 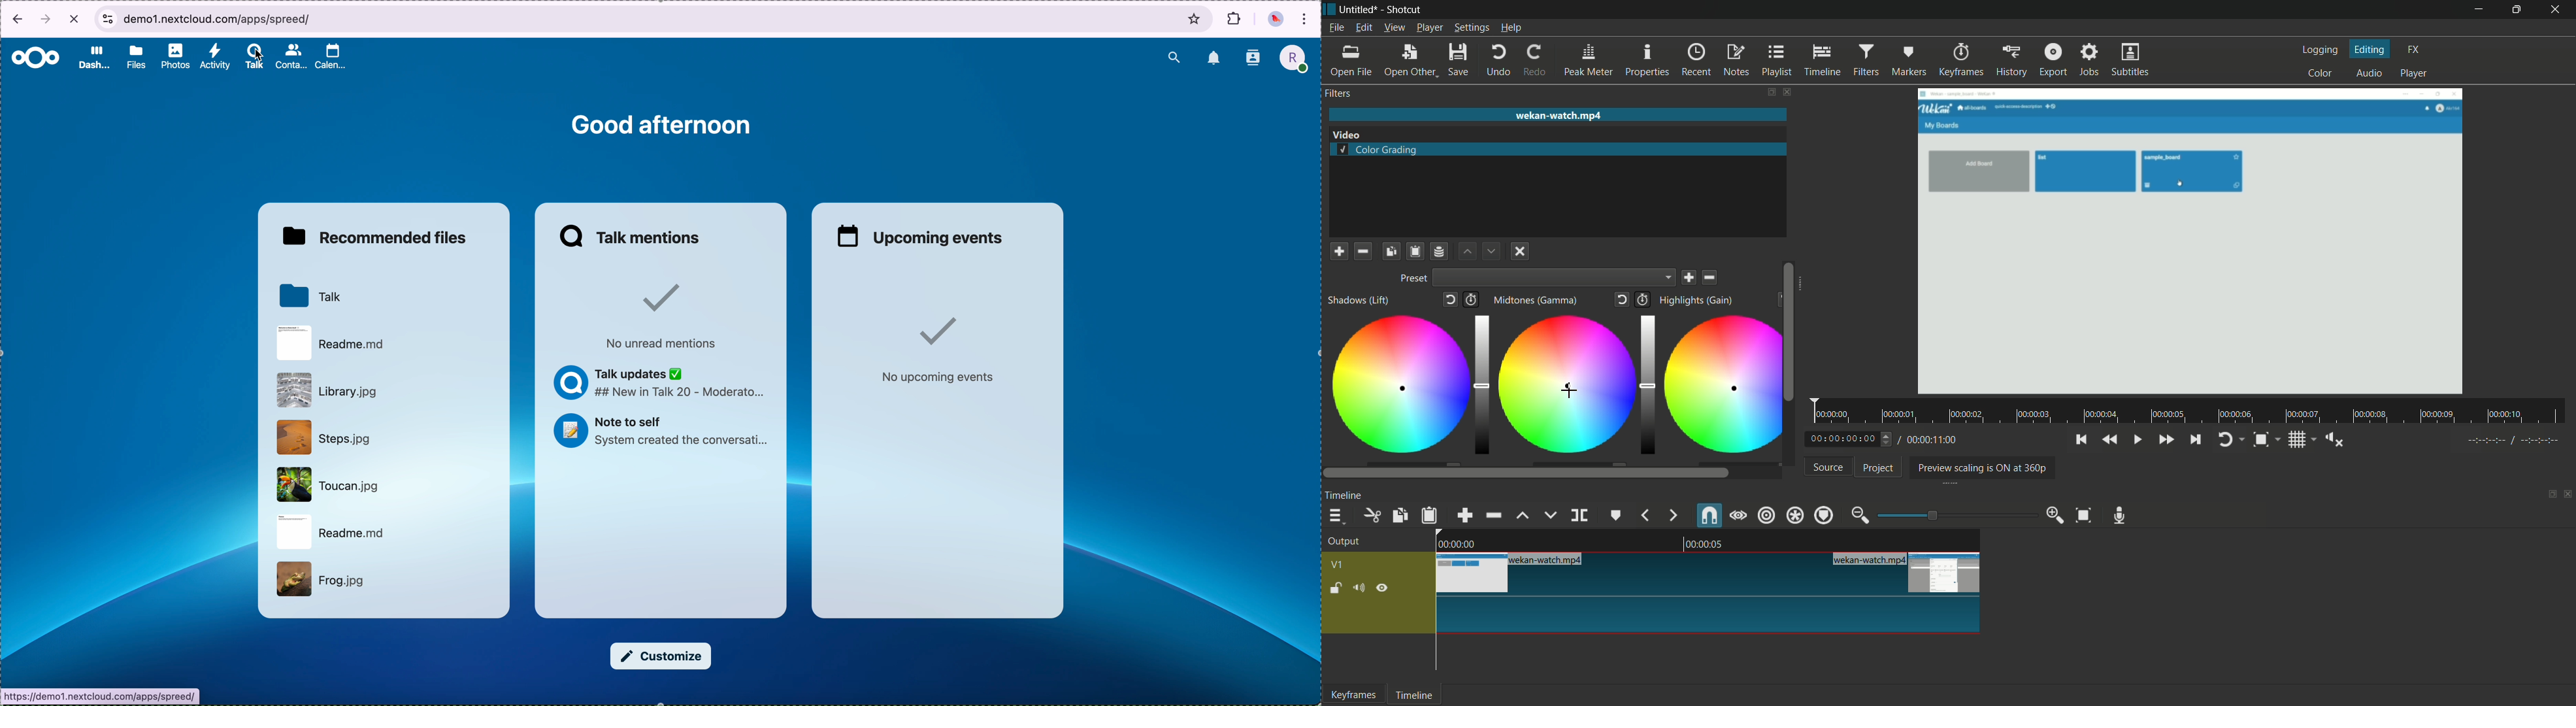 I want to click on cancel, so click(x=75, y=15).